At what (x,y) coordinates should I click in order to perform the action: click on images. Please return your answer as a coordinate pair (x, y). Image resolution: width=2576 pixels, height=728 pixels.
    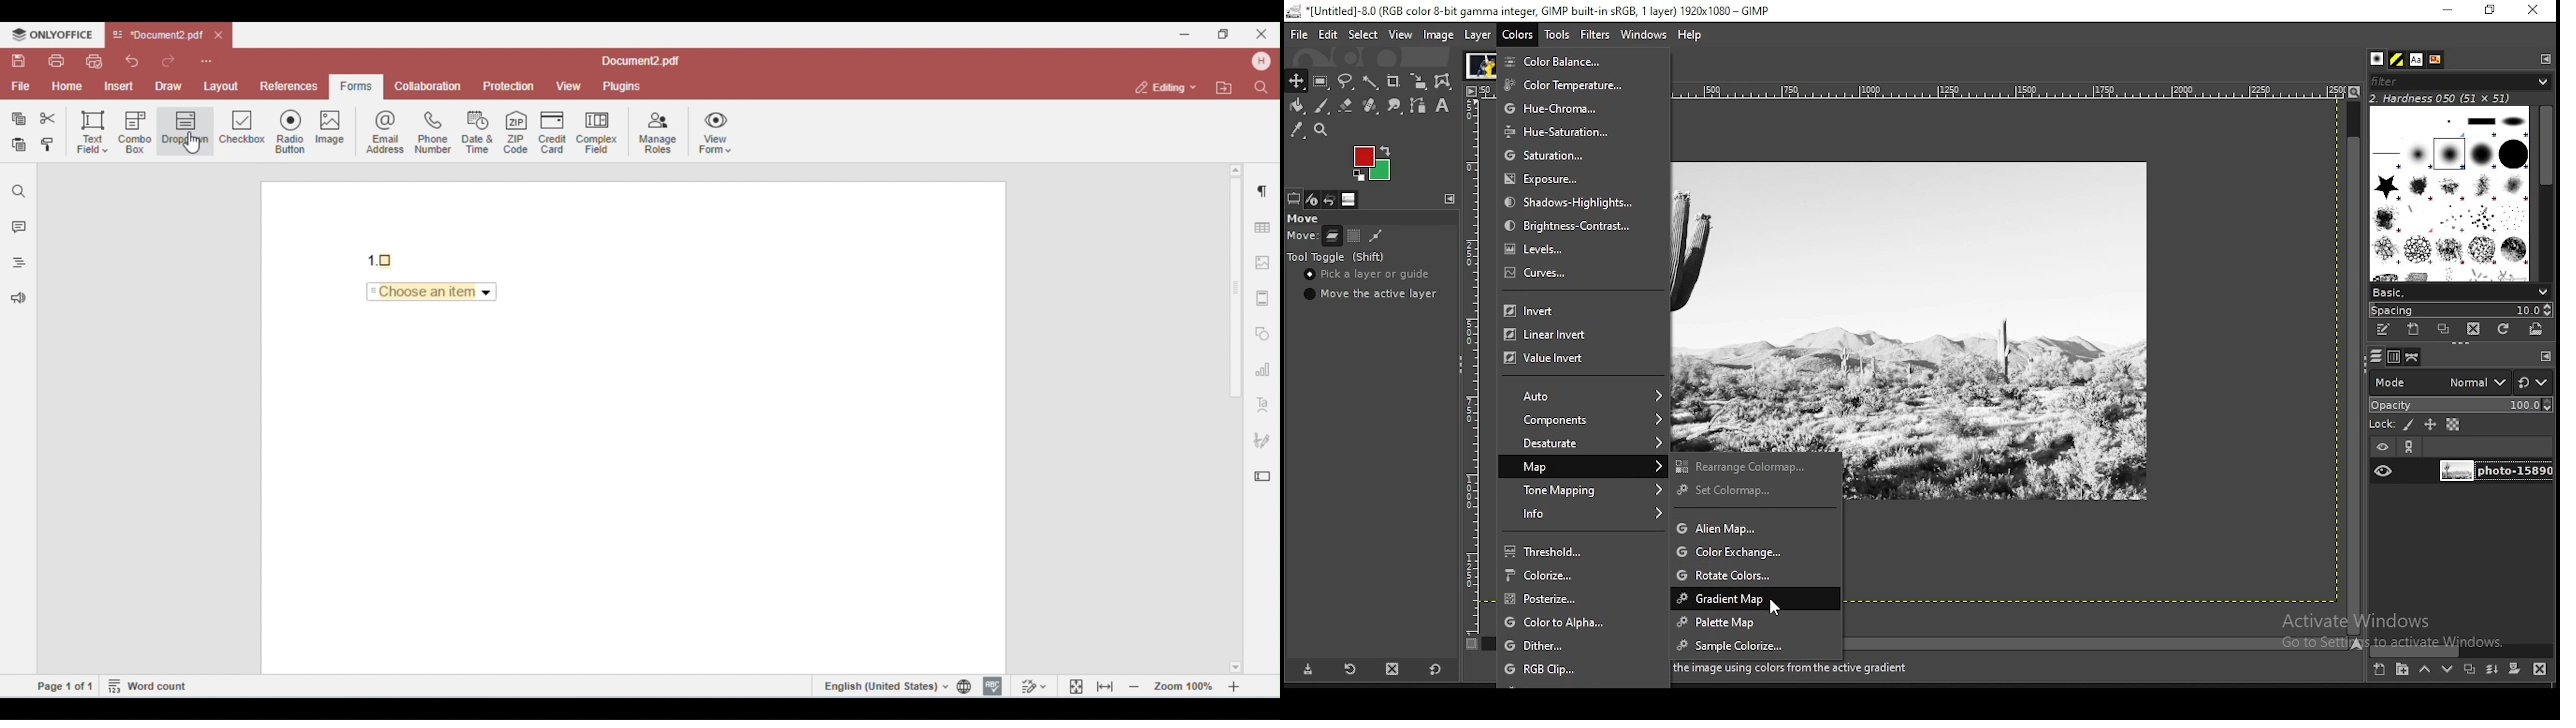
    Looking at the image, I should click on (1350, 200).